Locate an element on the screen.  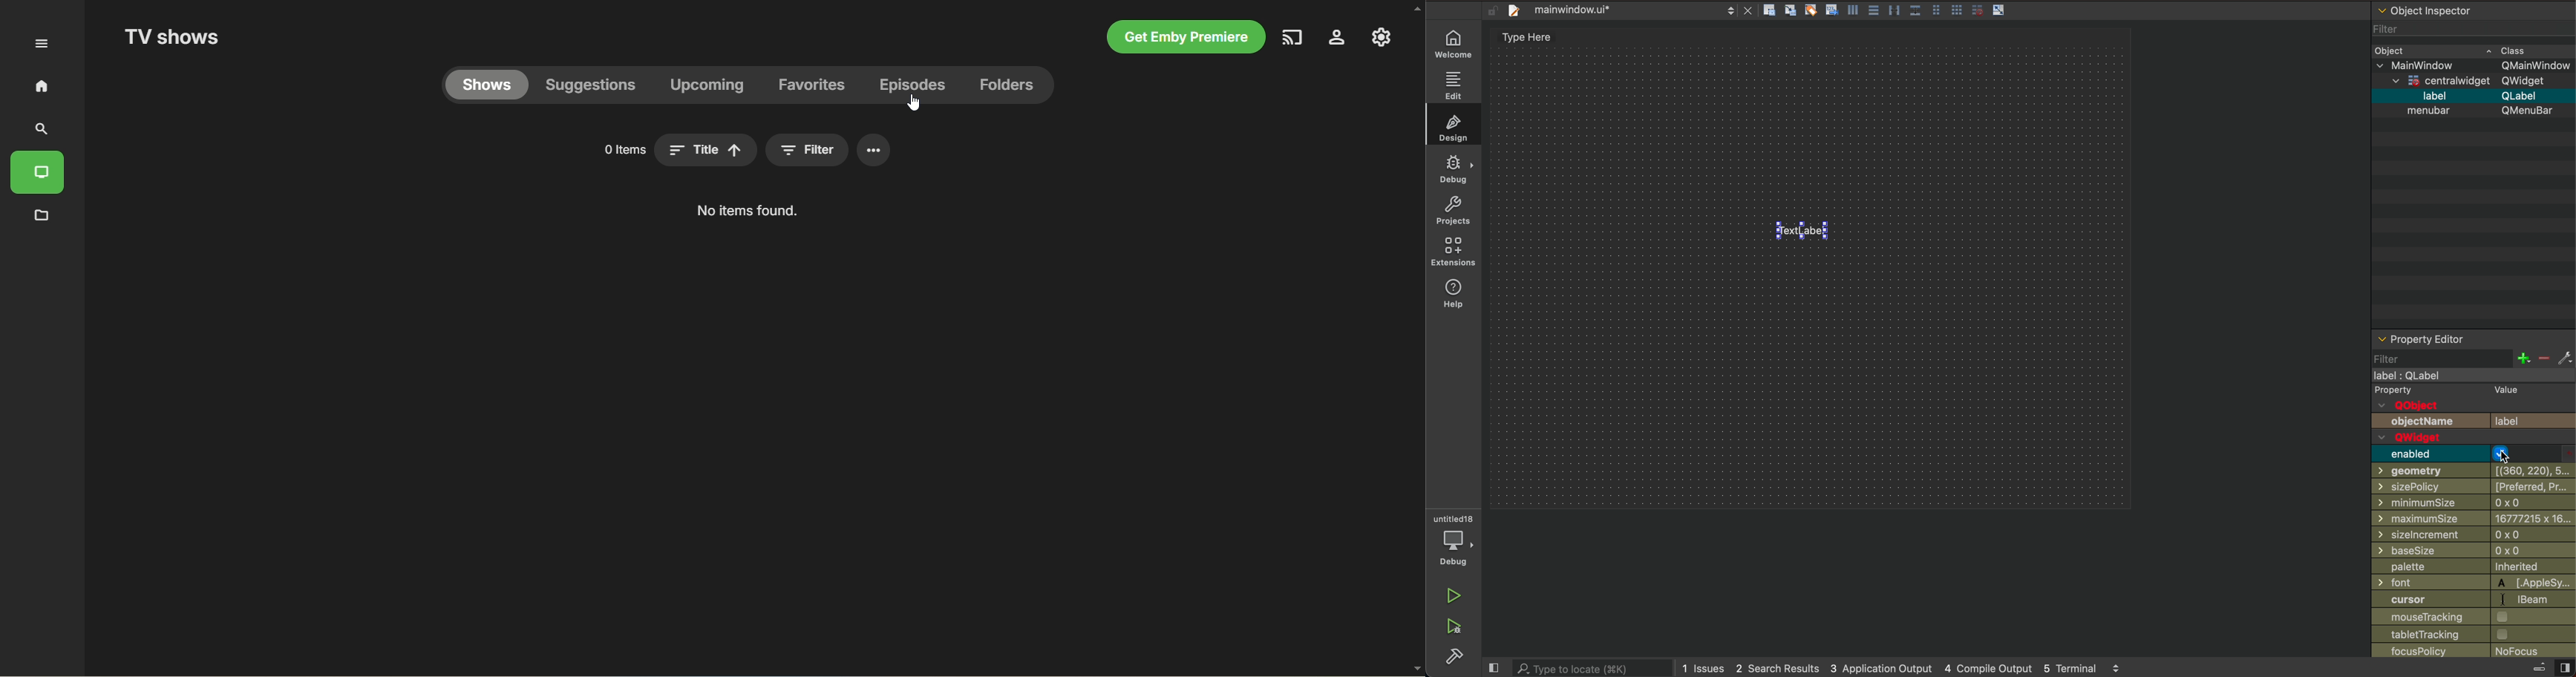
home is located at coordinates (42, 85).